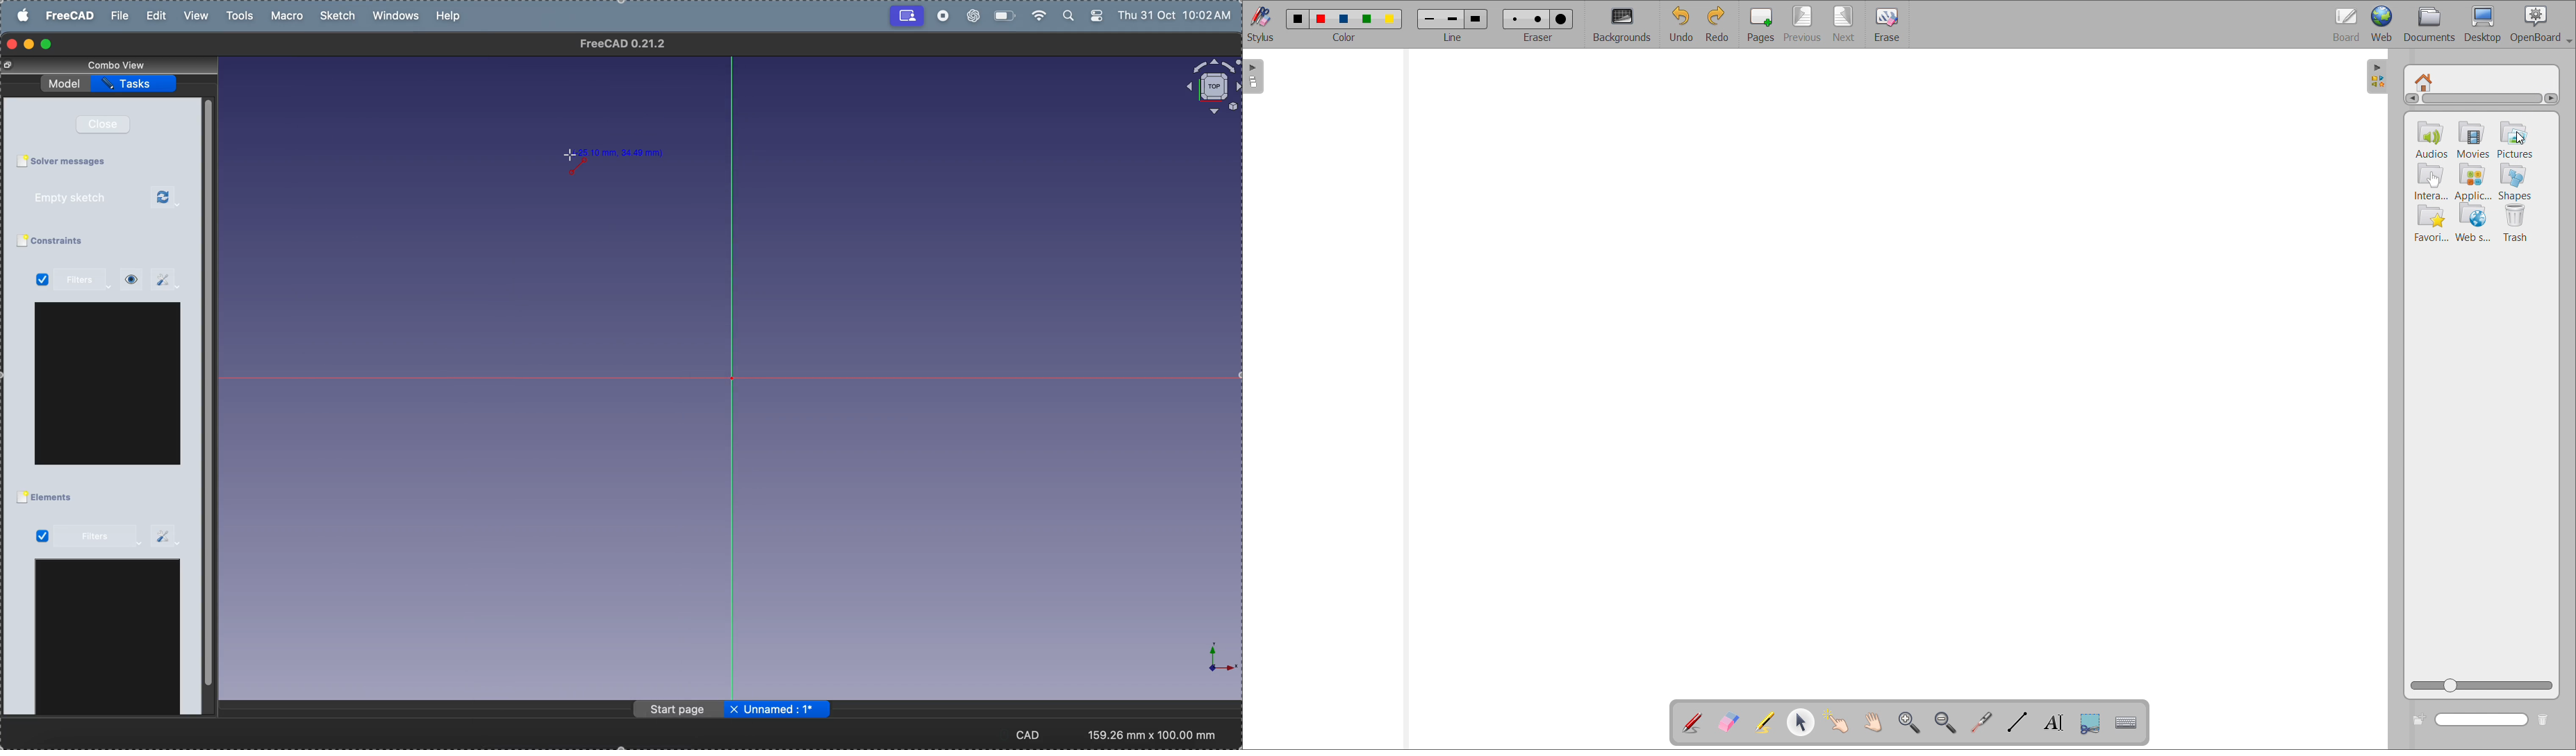  What do you see at coordinates (2518, 181) in the screenshot?
I see `shapes` at bounding box center [2518, 181].